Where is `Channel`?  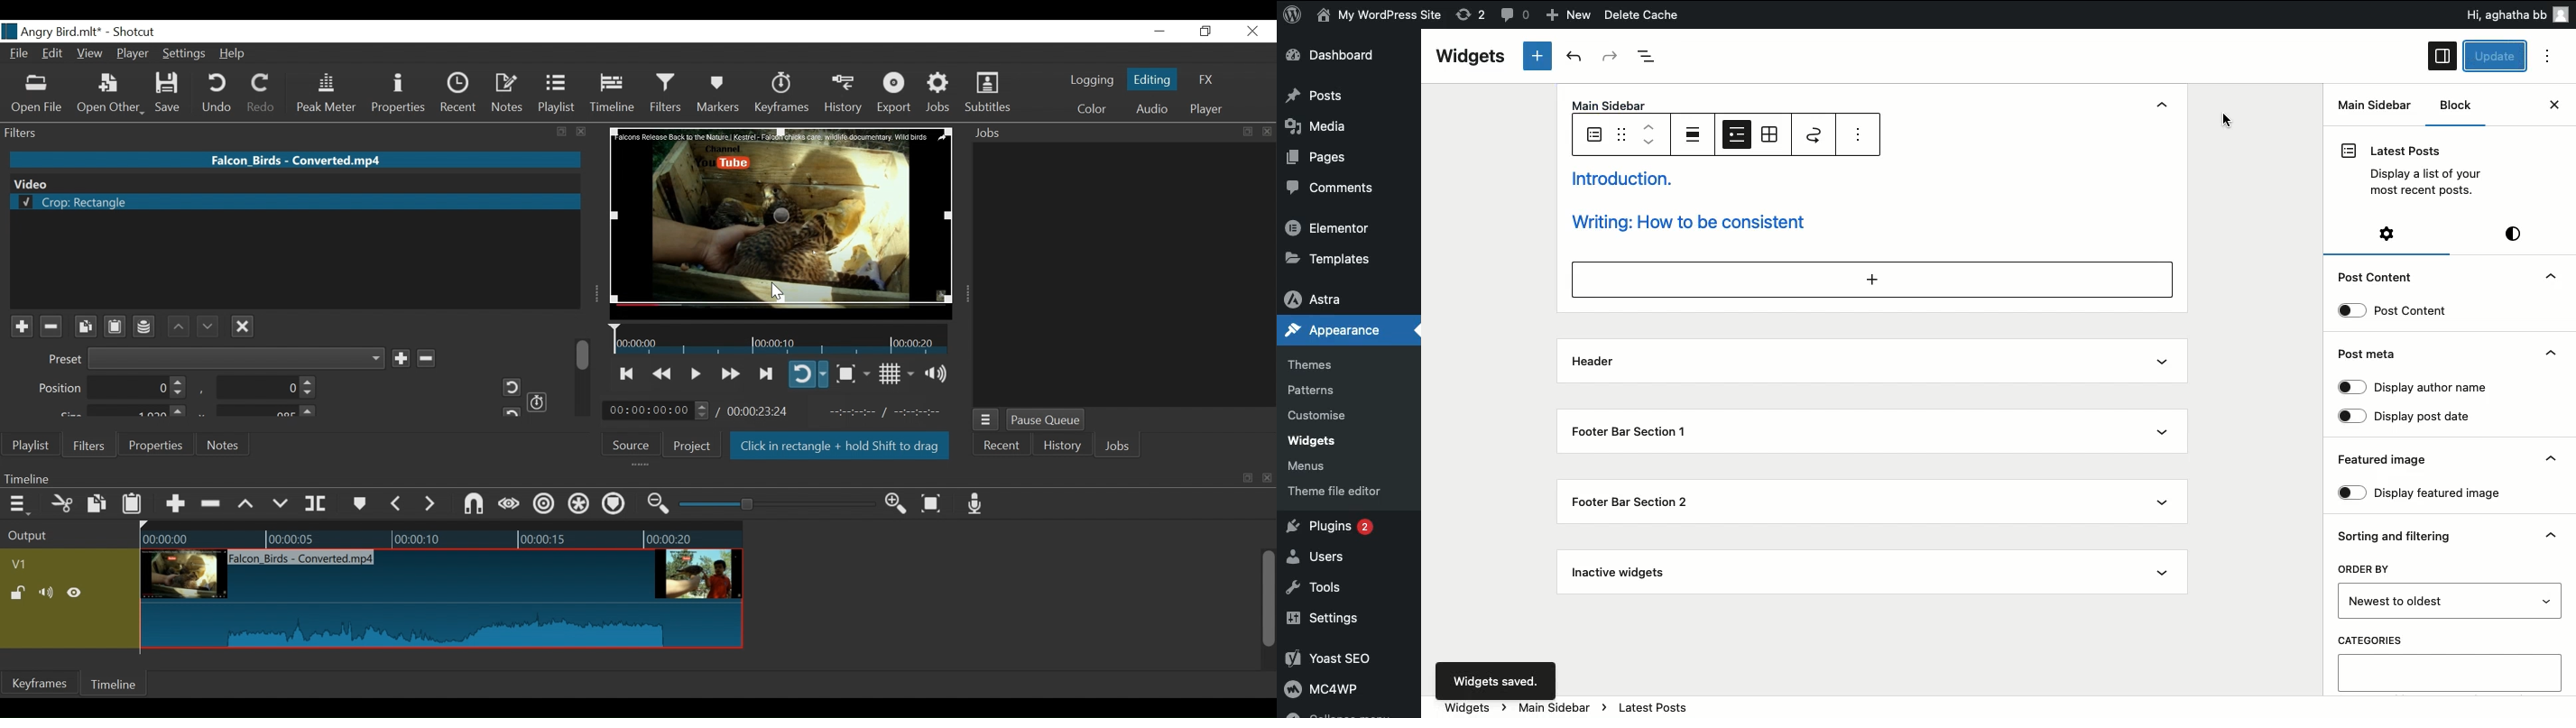 Channel is located at coordinates (145, 328).